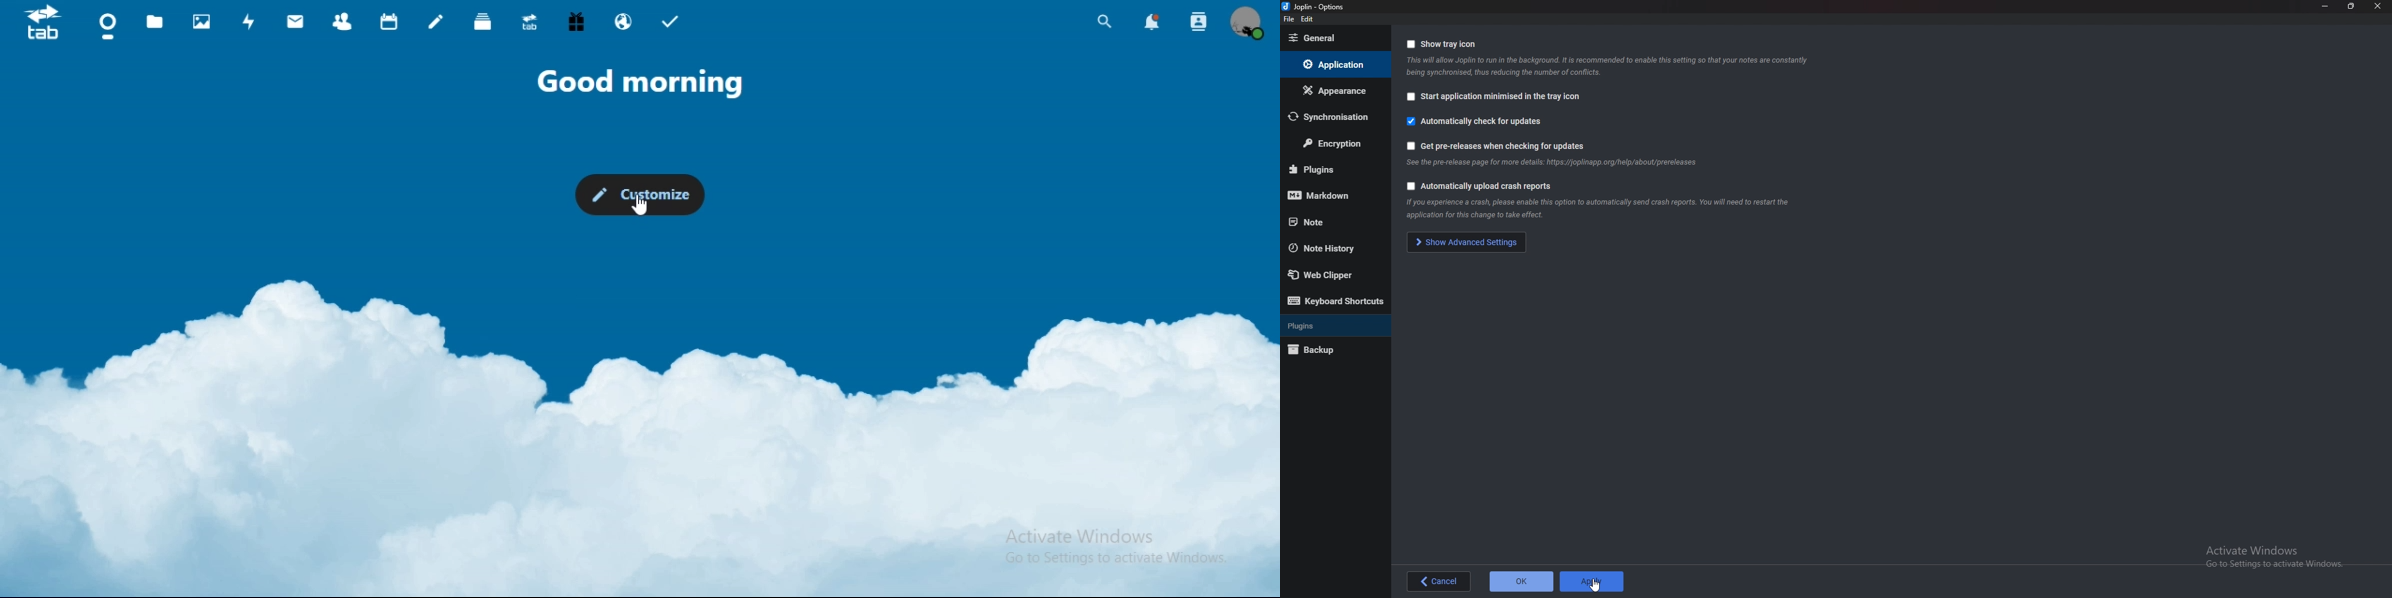 The width and height of the screenshot is (2408, 616). I want to click on Checkbox , so click(1409, 186).